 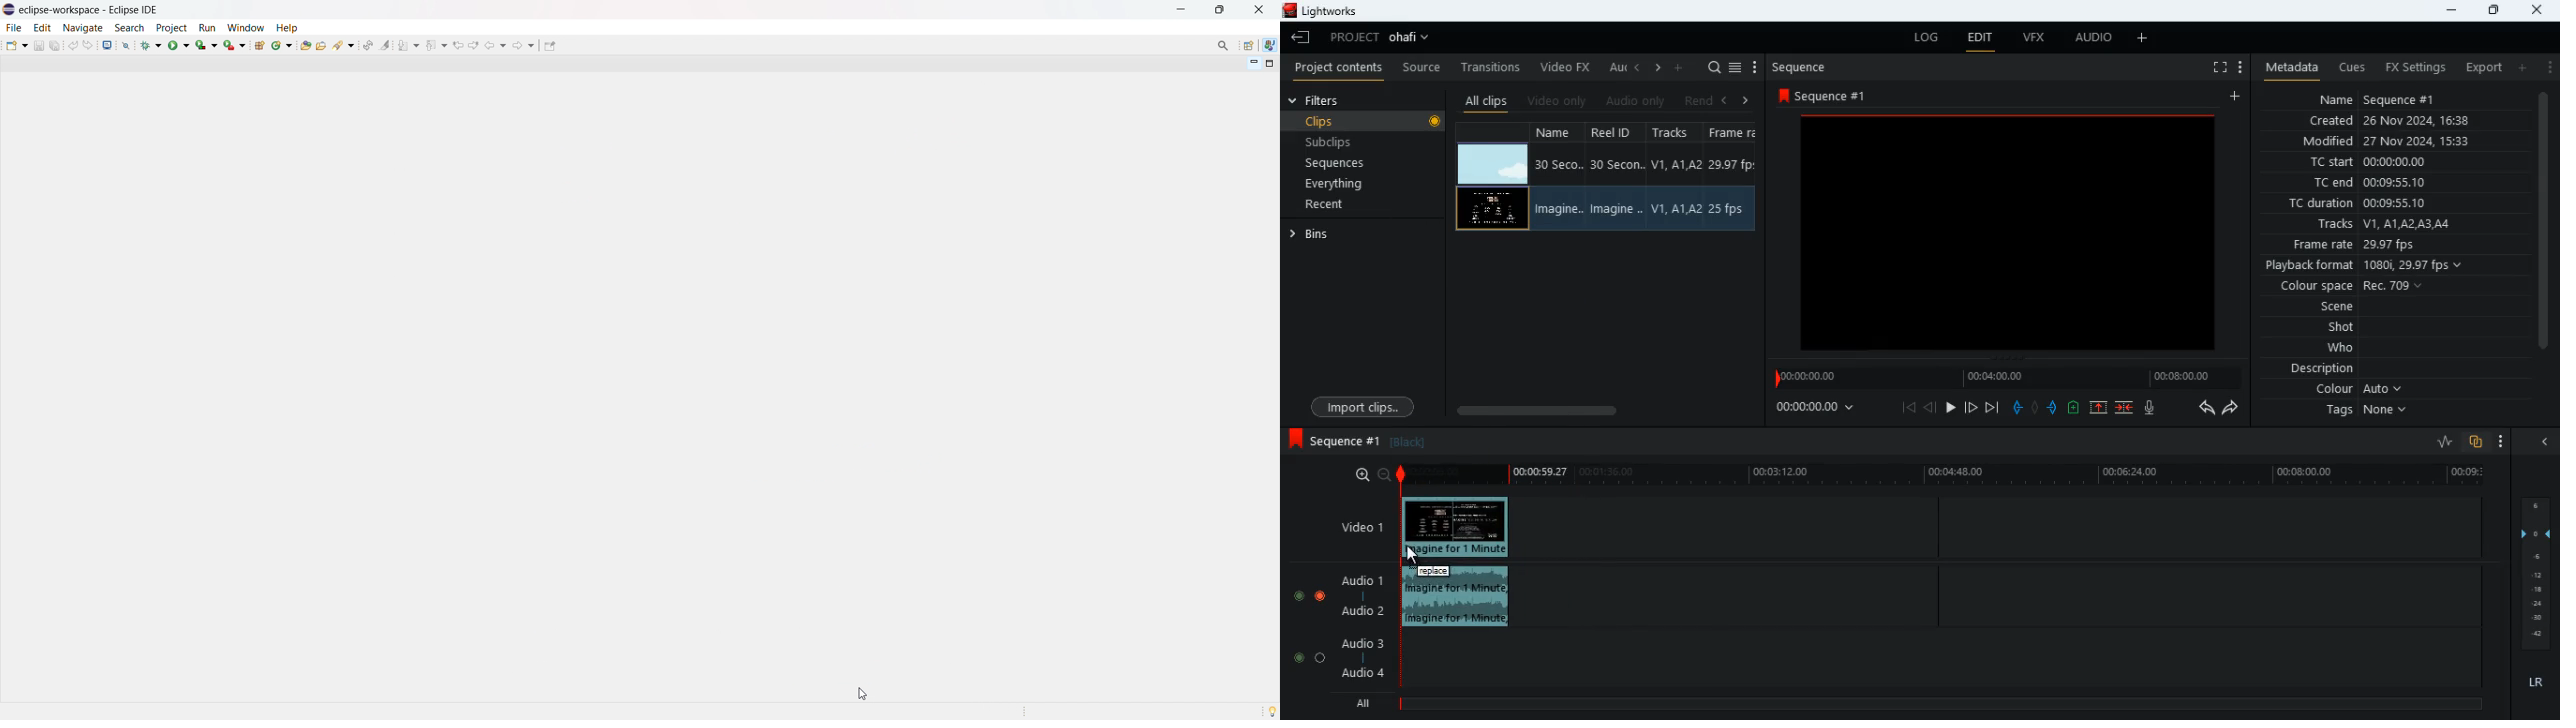 What do you see at coordinates (1319, 238) in the screenshot?
I see `bins` at bounding box center [1319, 238].